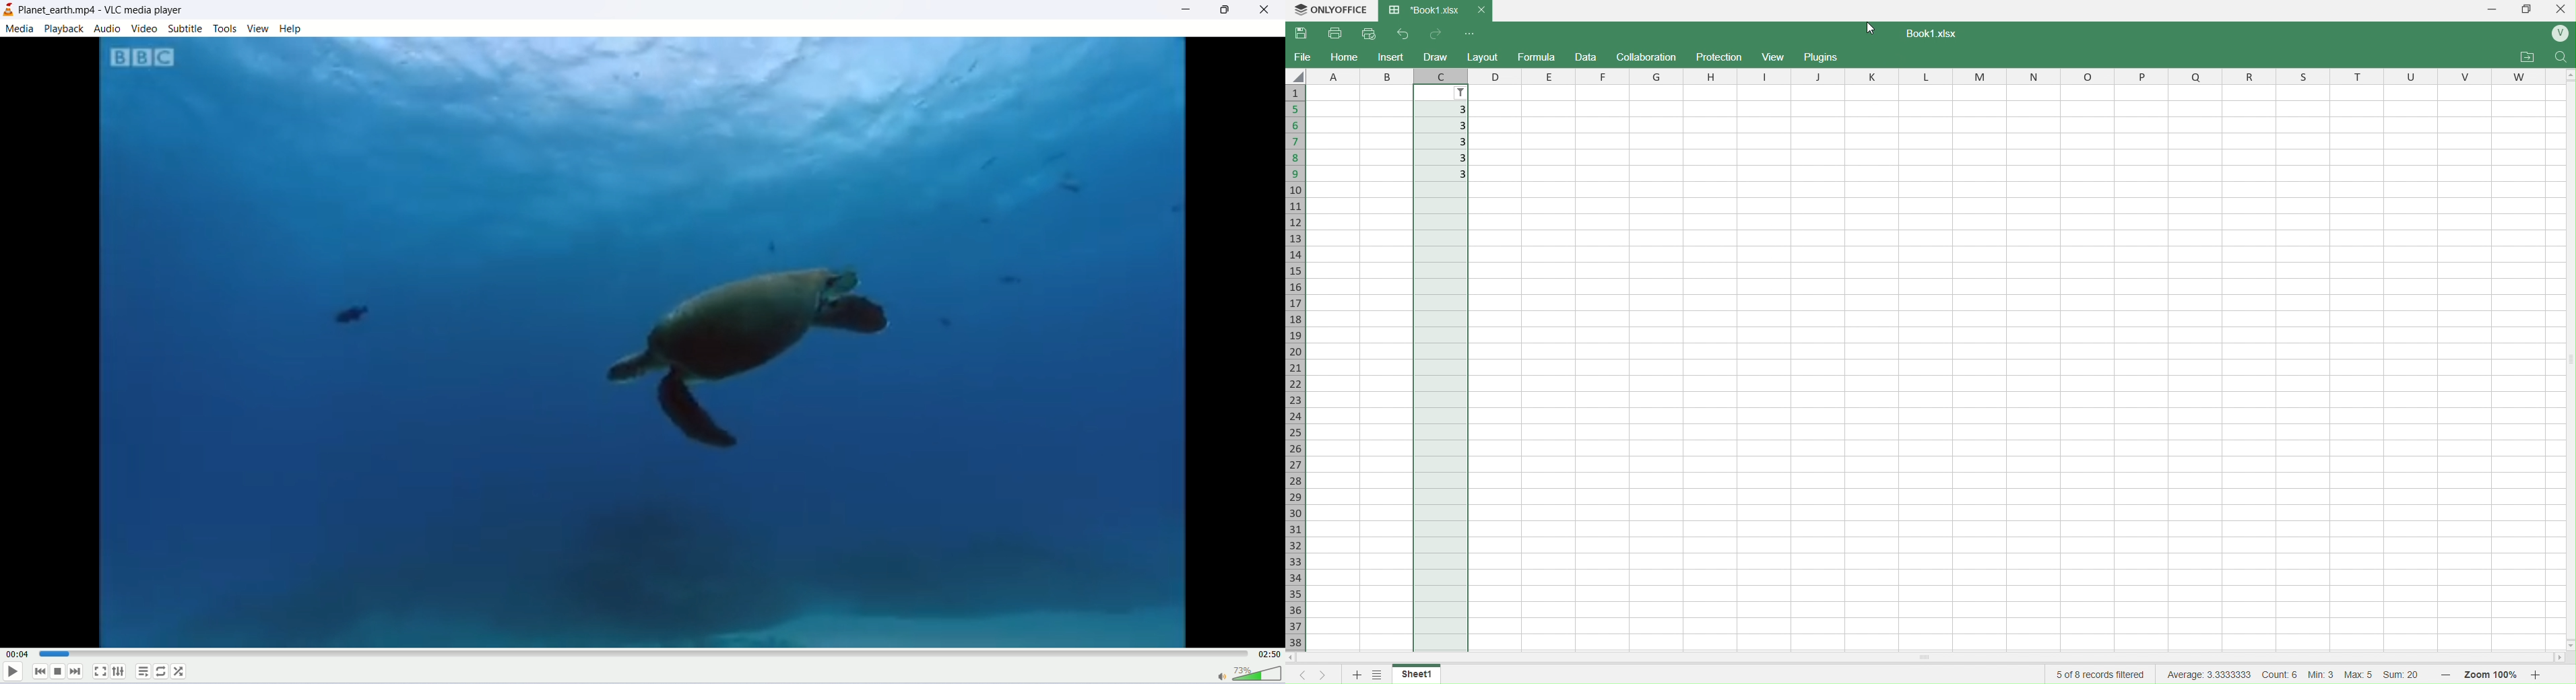 This screenshot has height=700, width=2576. I want to click on 3, so click(1443, 158).